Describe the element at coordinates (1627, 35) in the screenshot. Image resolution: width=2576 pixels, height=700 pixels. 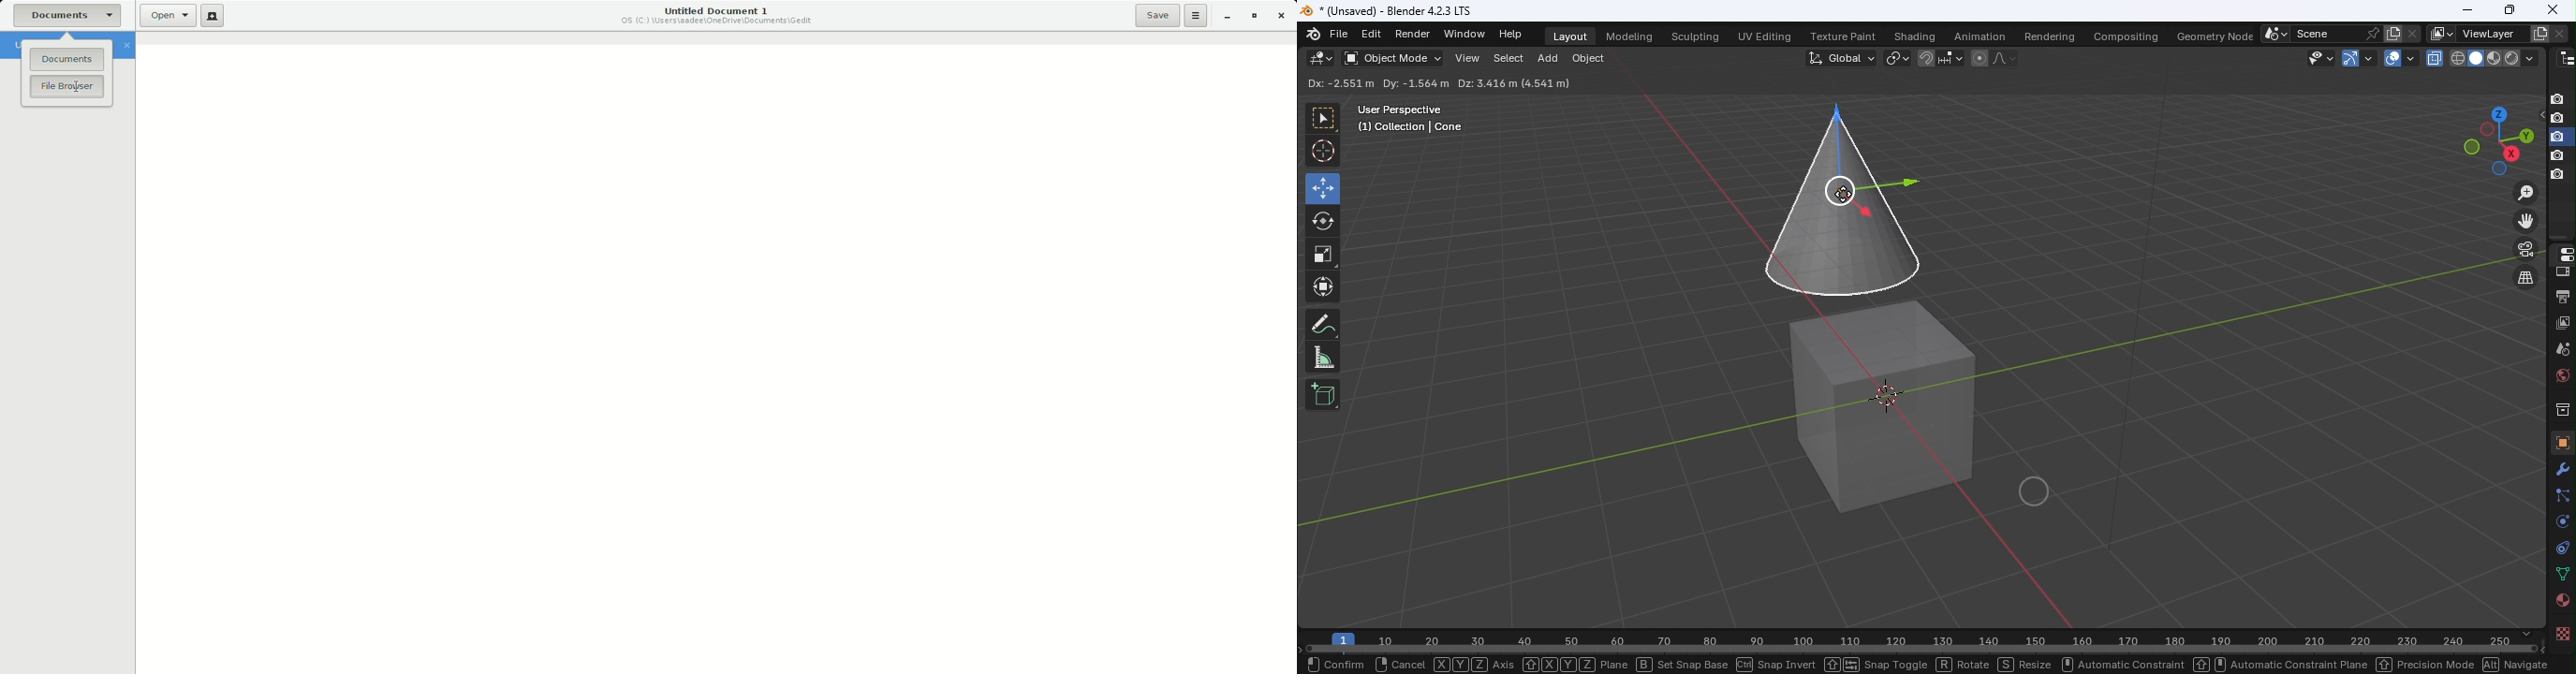
I see `Modeling` at that location.